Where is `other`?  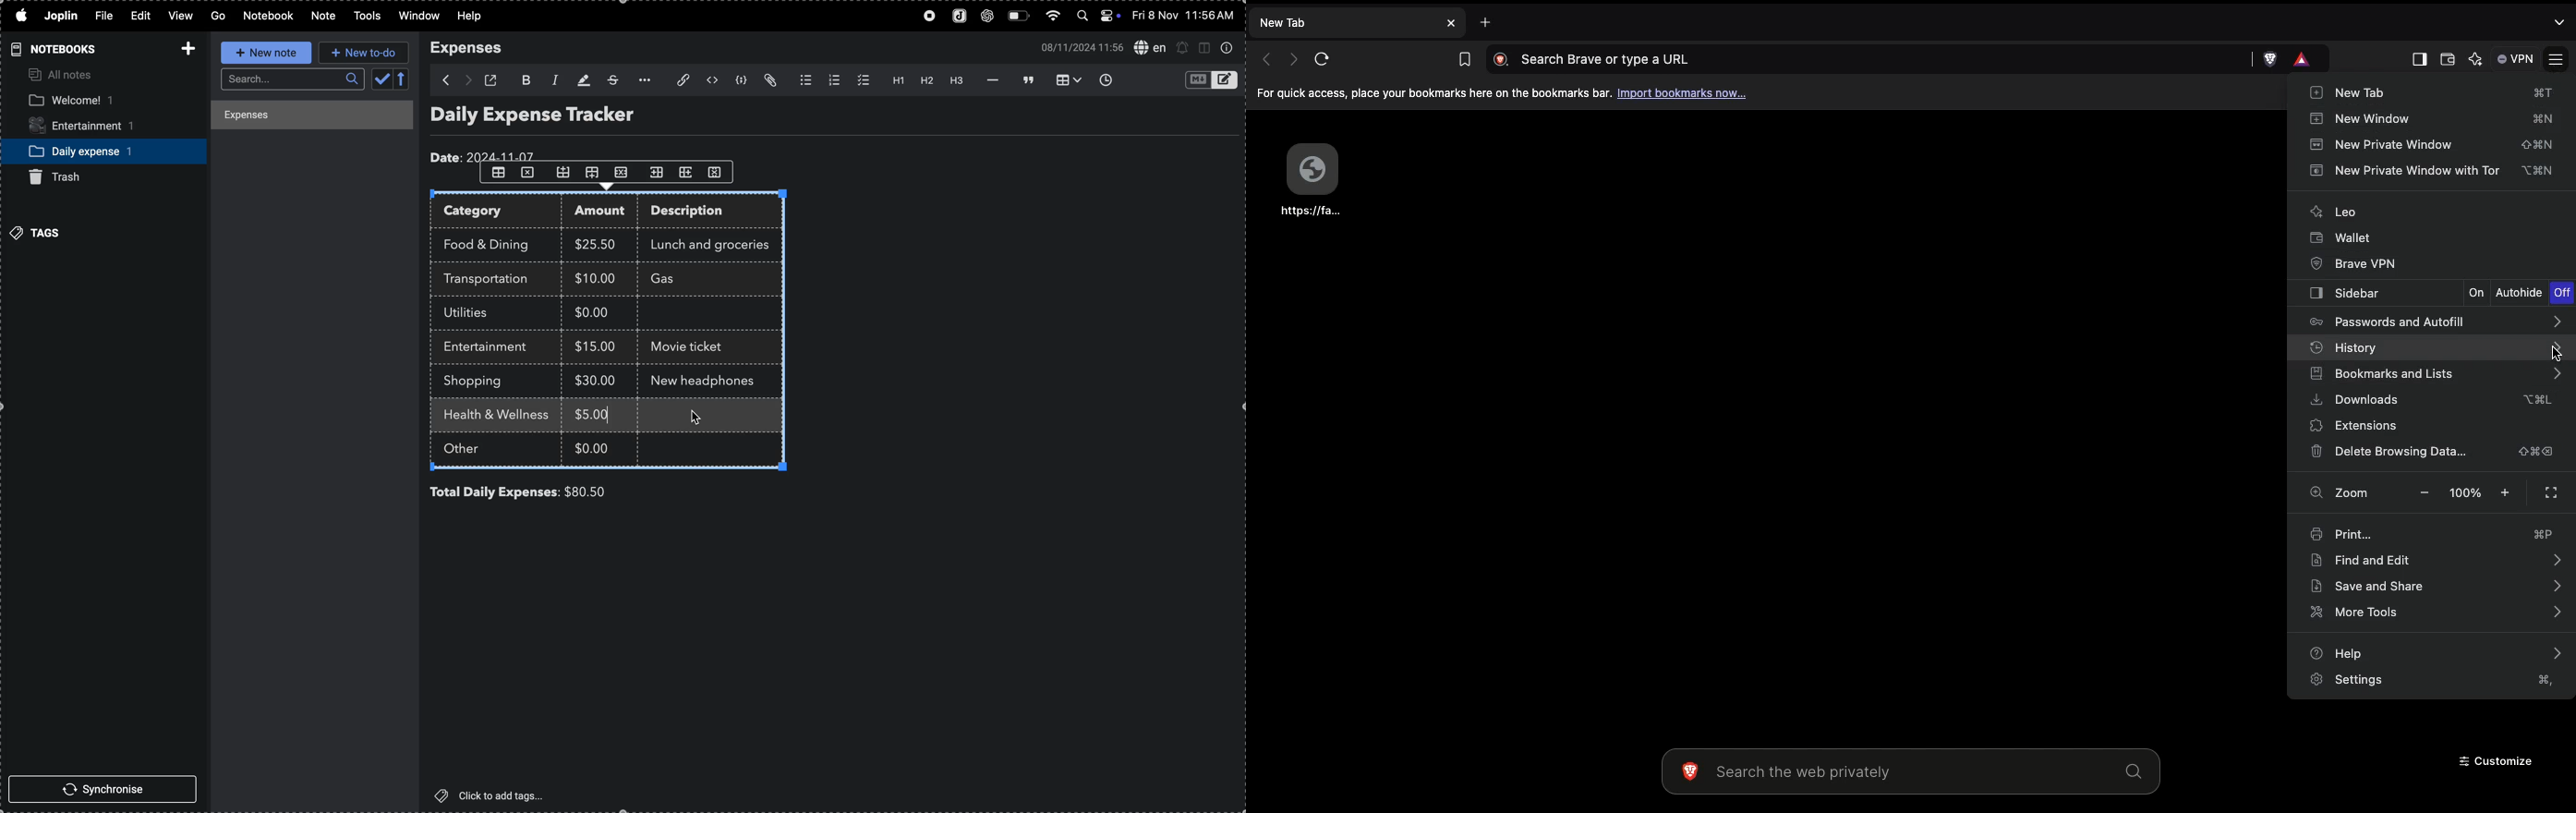
other is located at coordinates (475, 451).